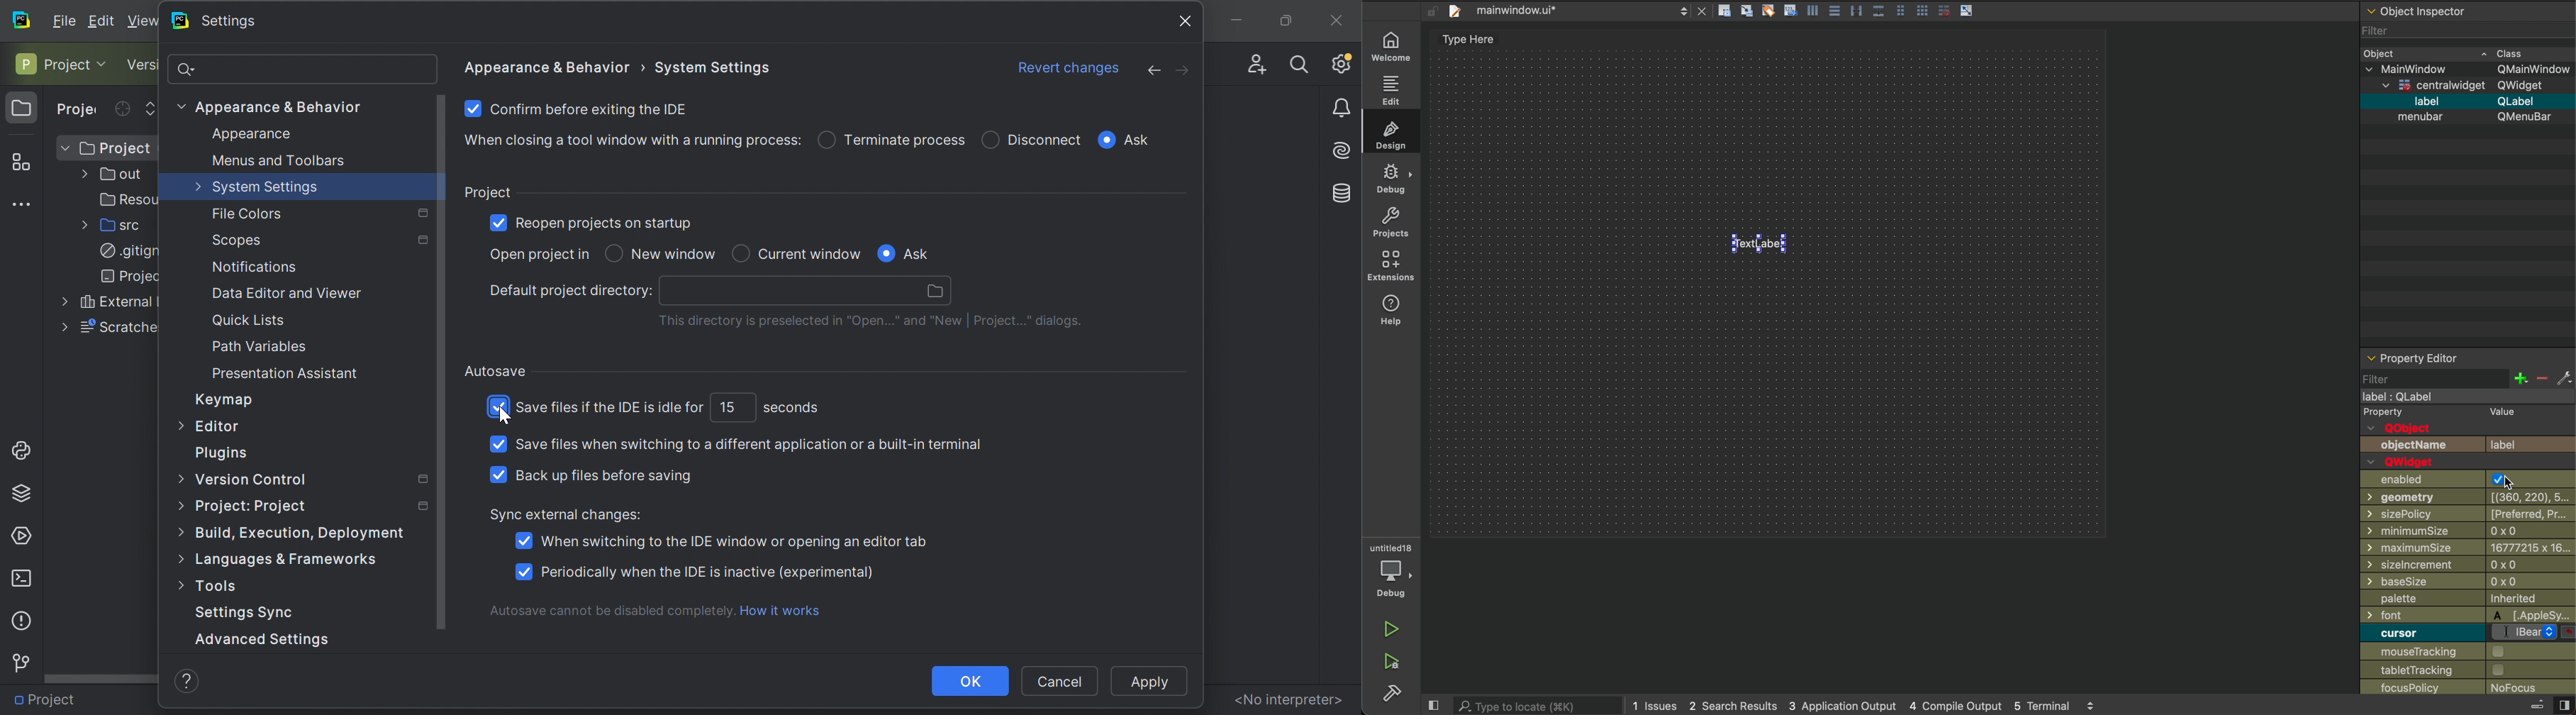  I want to click on 6777215 x 16..., so click(2529, 547).